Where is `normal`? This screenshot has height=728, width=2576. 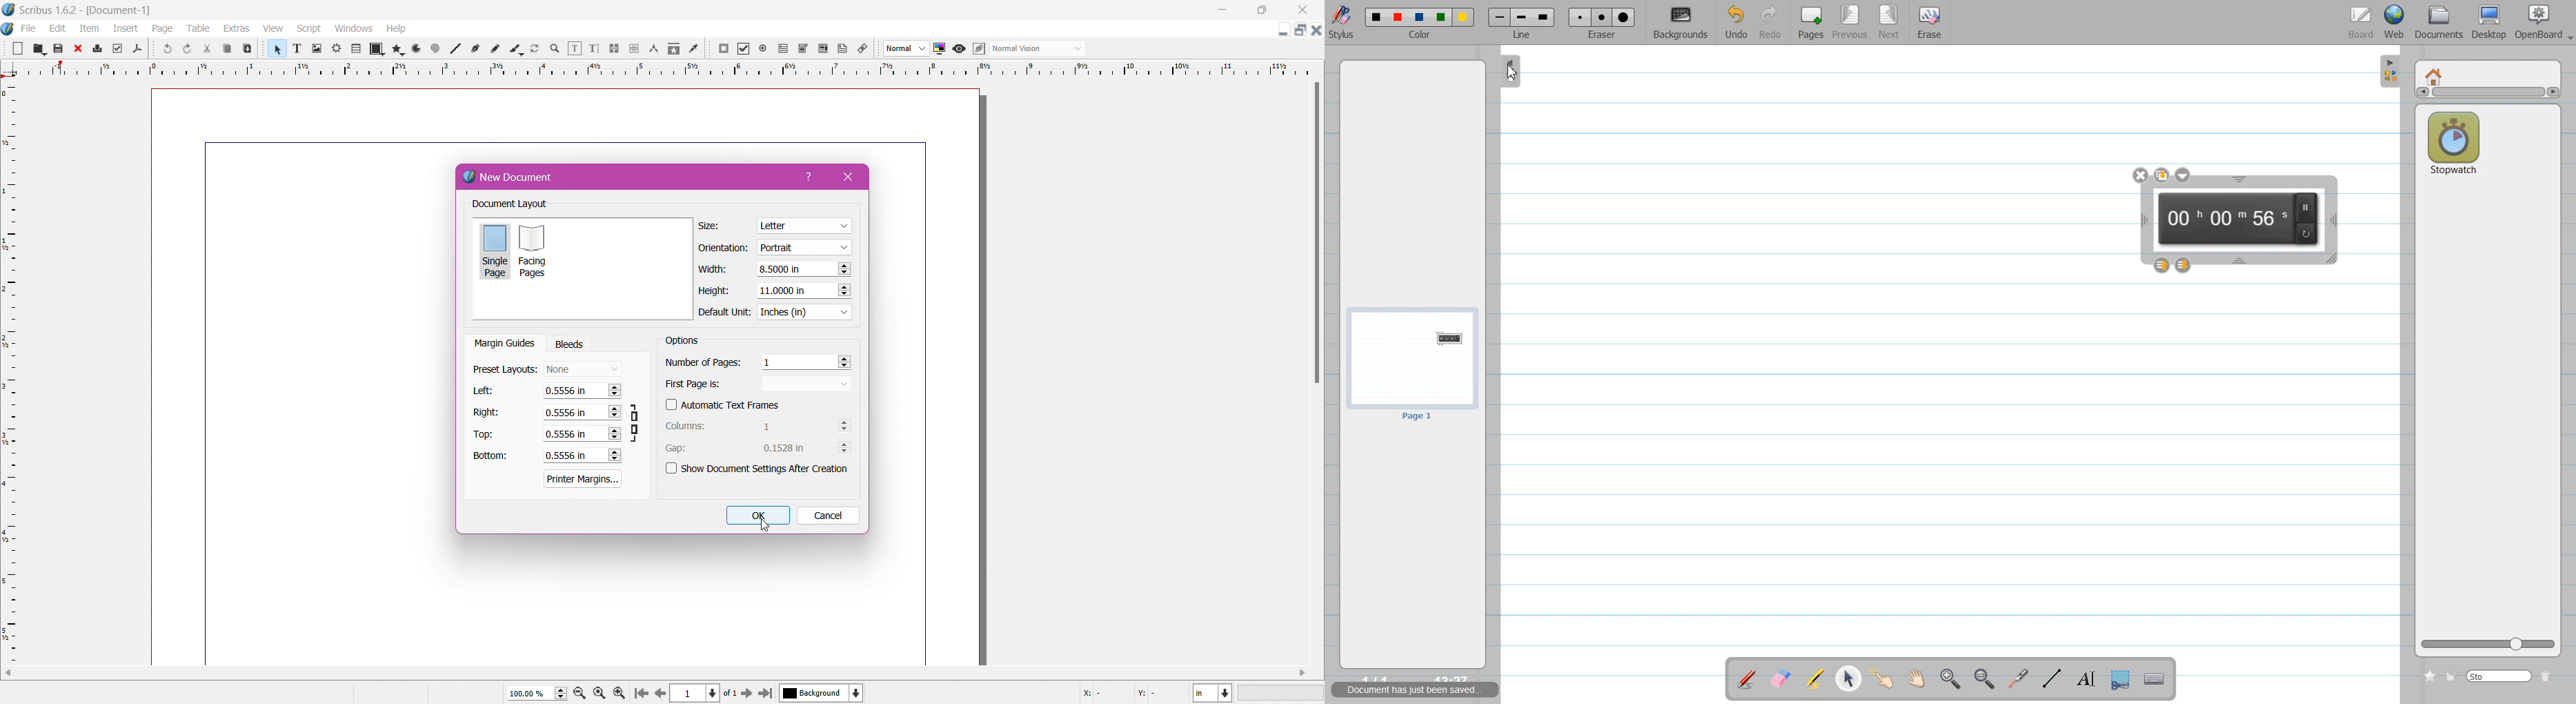
normal is located at coordinates (1028, 50).